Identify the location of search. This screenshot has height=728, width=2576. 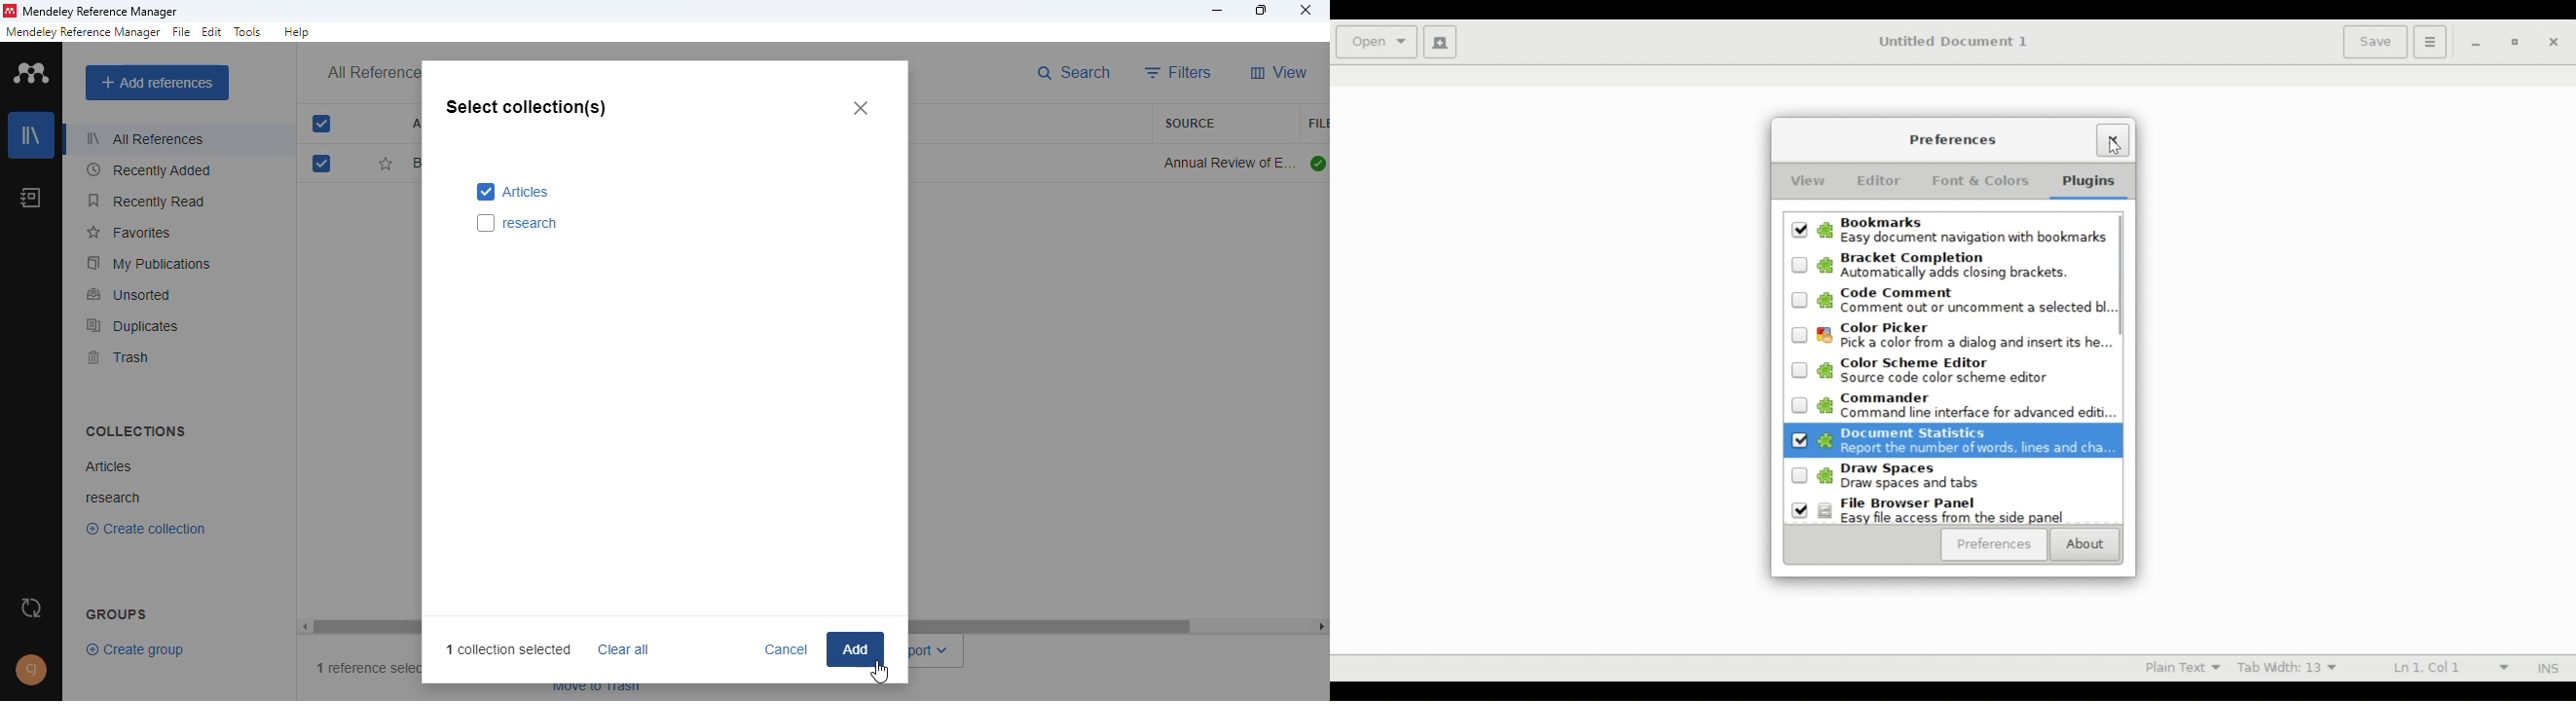
(1075, 73).